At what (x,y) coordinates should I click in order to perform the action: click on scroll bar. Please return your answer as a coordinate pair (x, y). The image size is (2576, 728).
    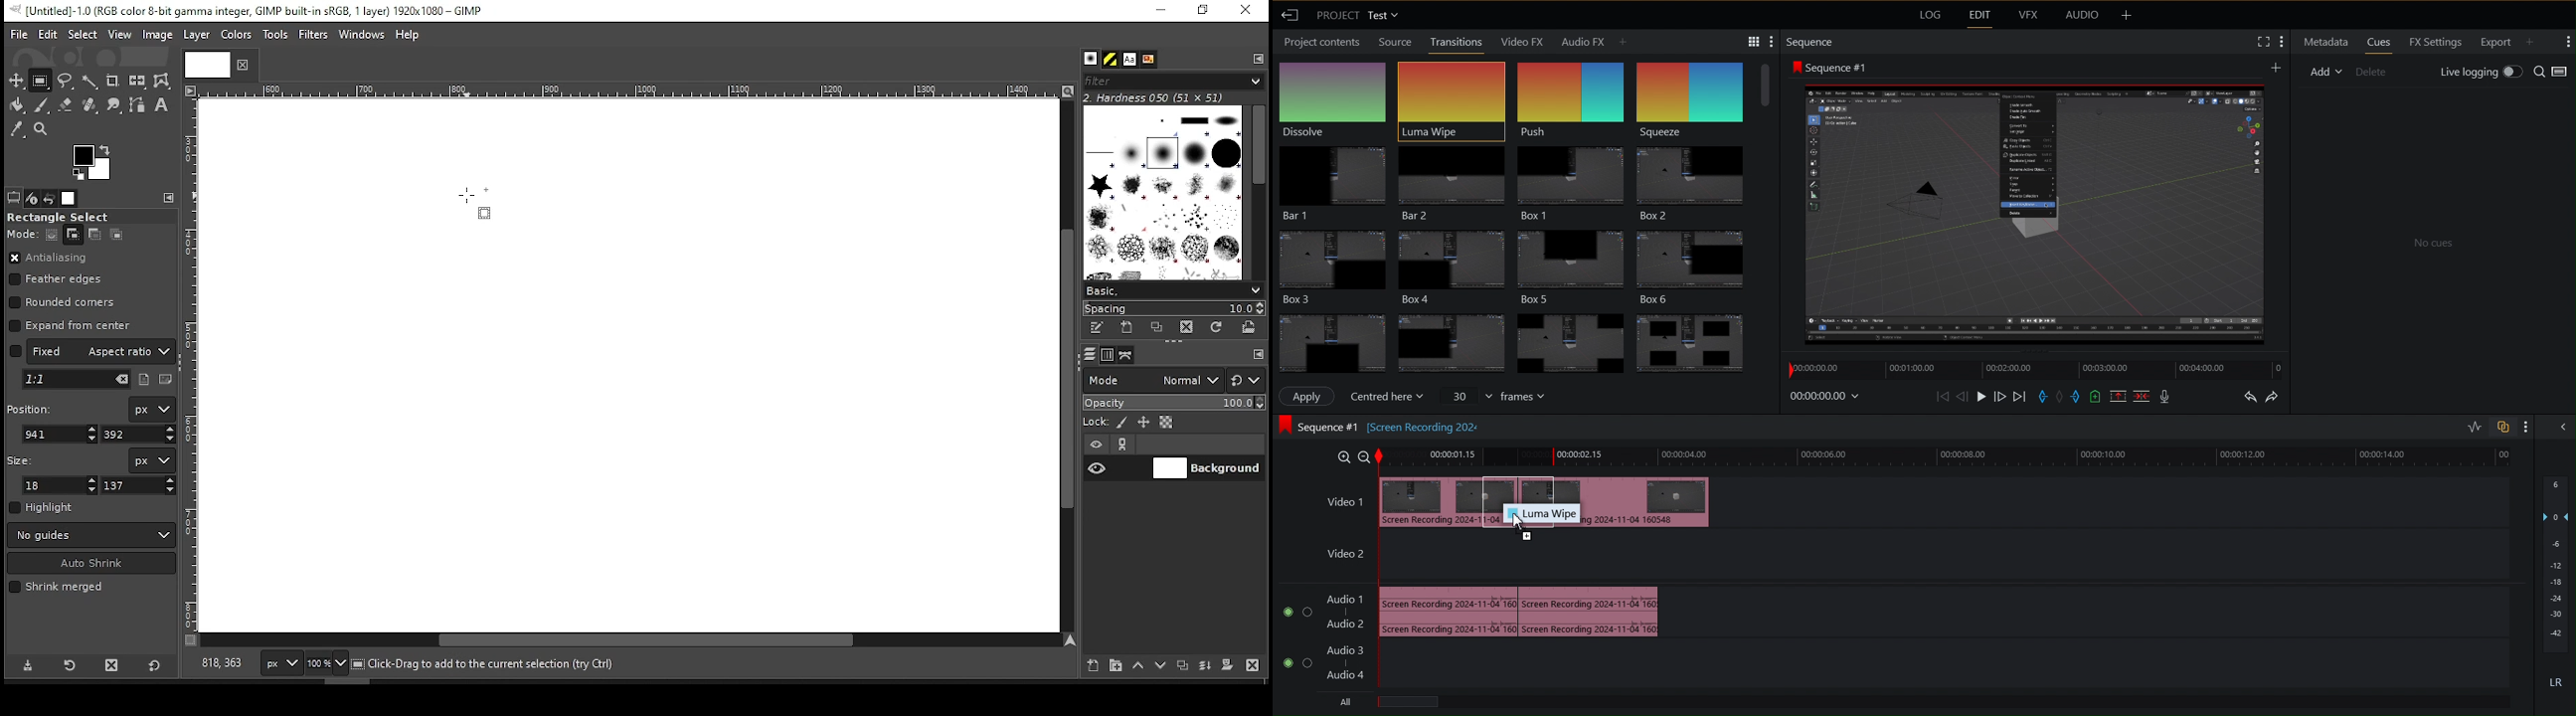
    Looking at the image, I should click on (630, 641).